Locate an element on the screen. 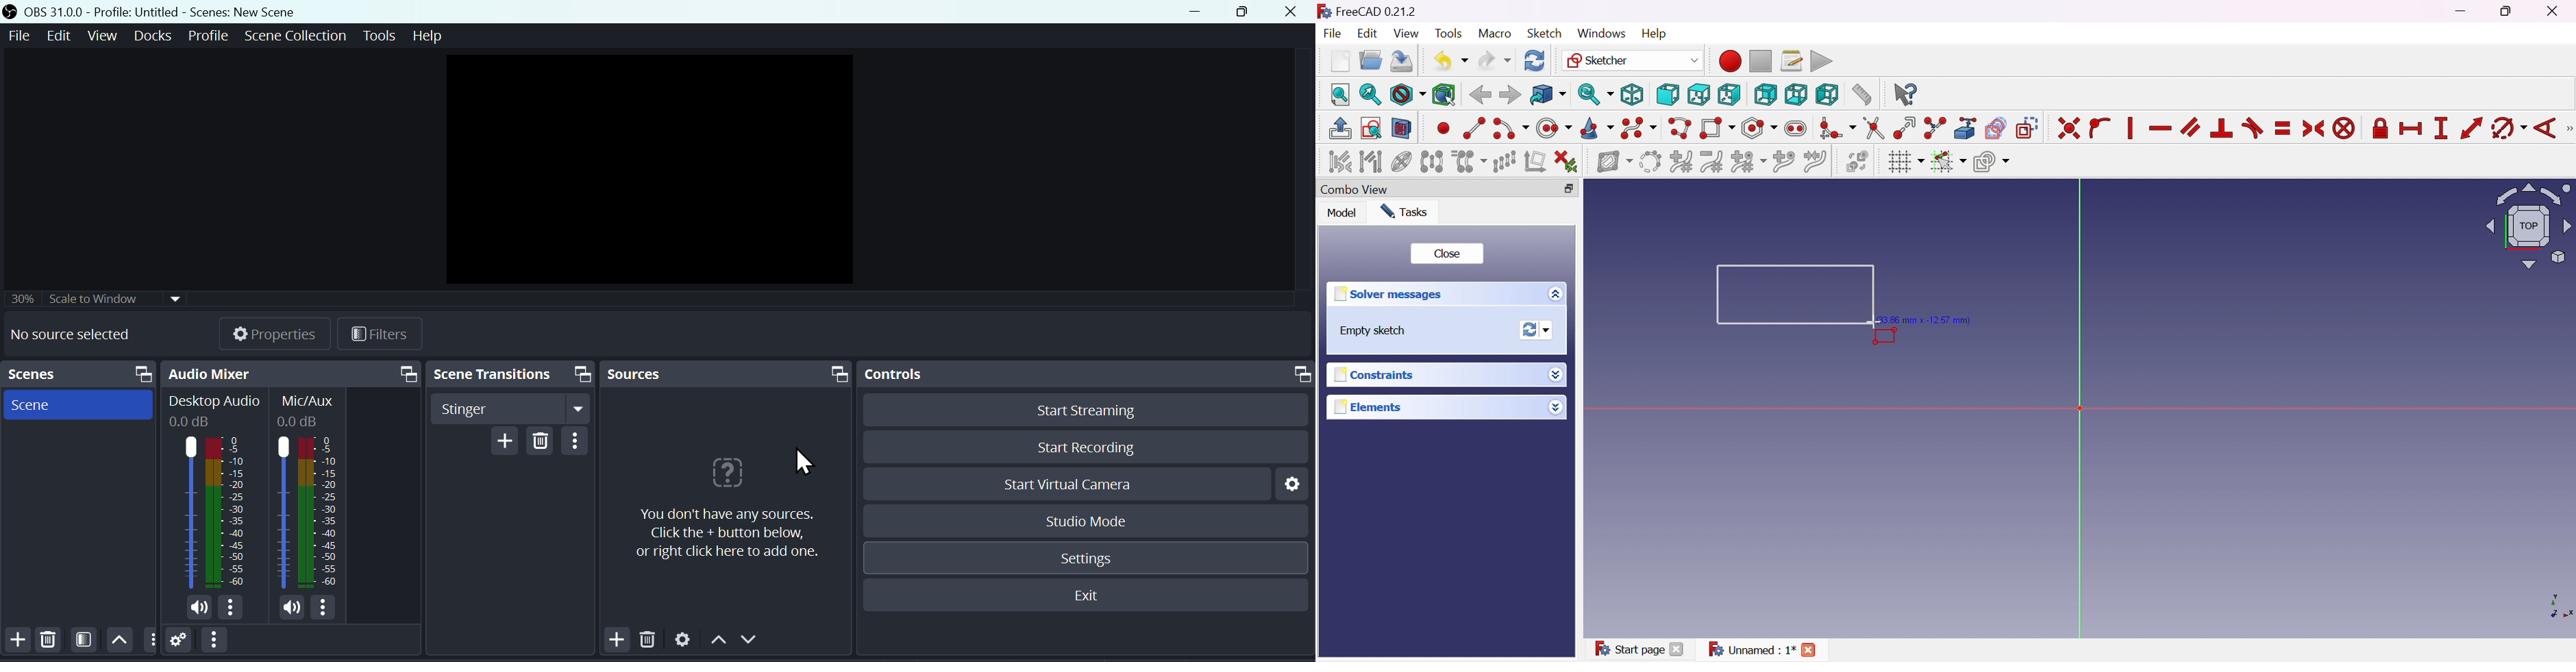 This screenshot has width=2576, height=672. Decrease B-spline degree is located at coordinates (1713, 162).